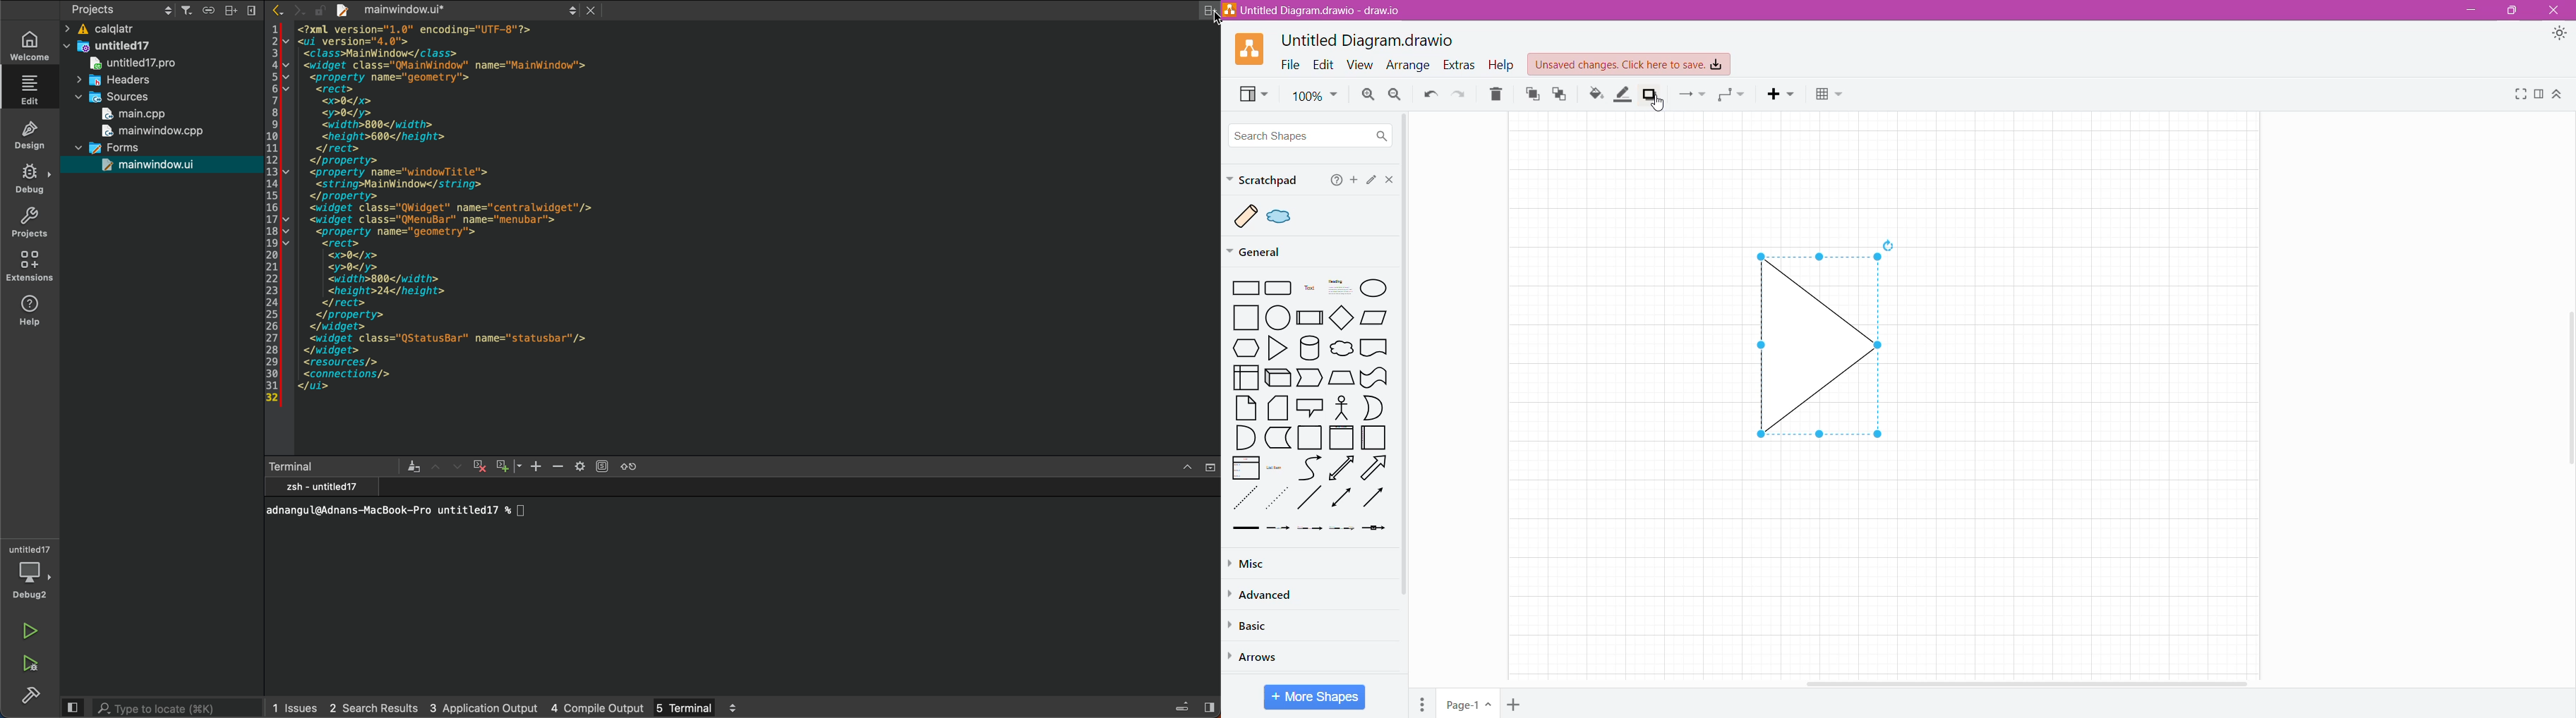 The image size is (2576, 728). Describe the element at coordinates (1503, 65) in the screenshot. I see `Help` at that location.